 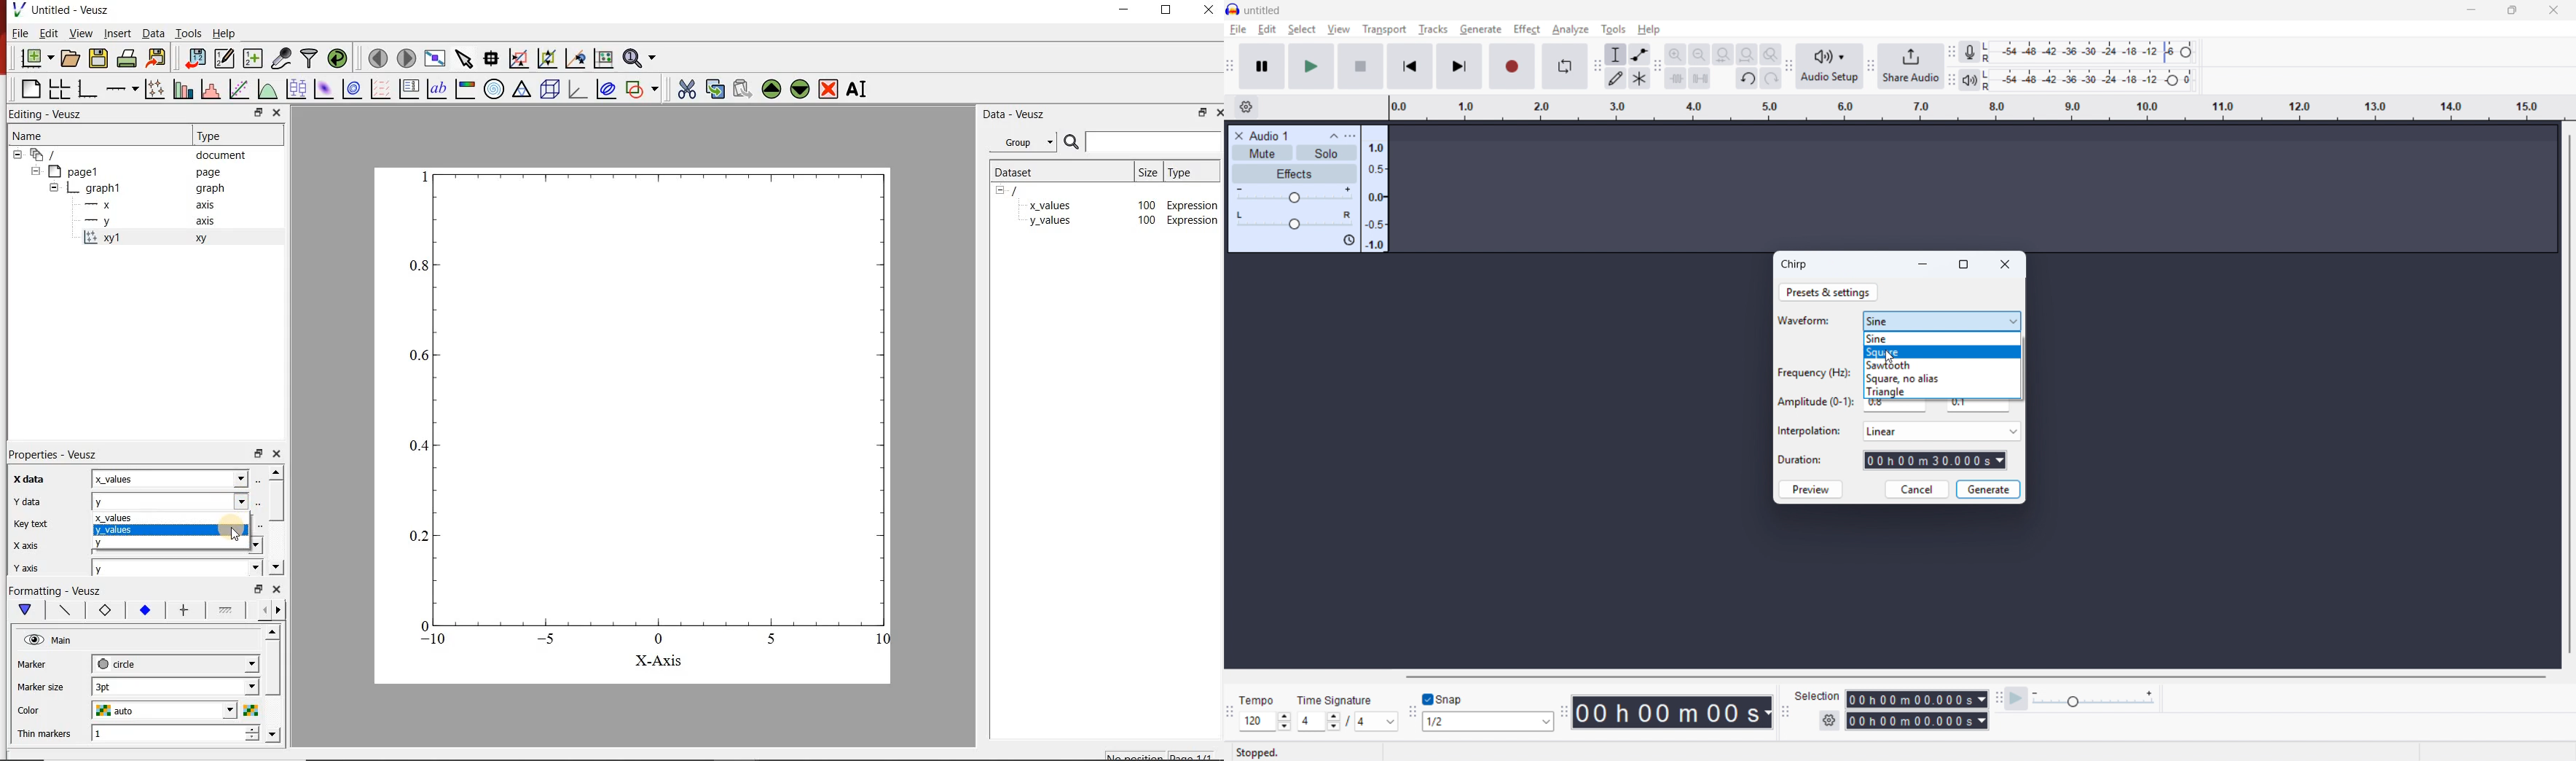 I want to click on Remove track , so click(x=1238, y=135).